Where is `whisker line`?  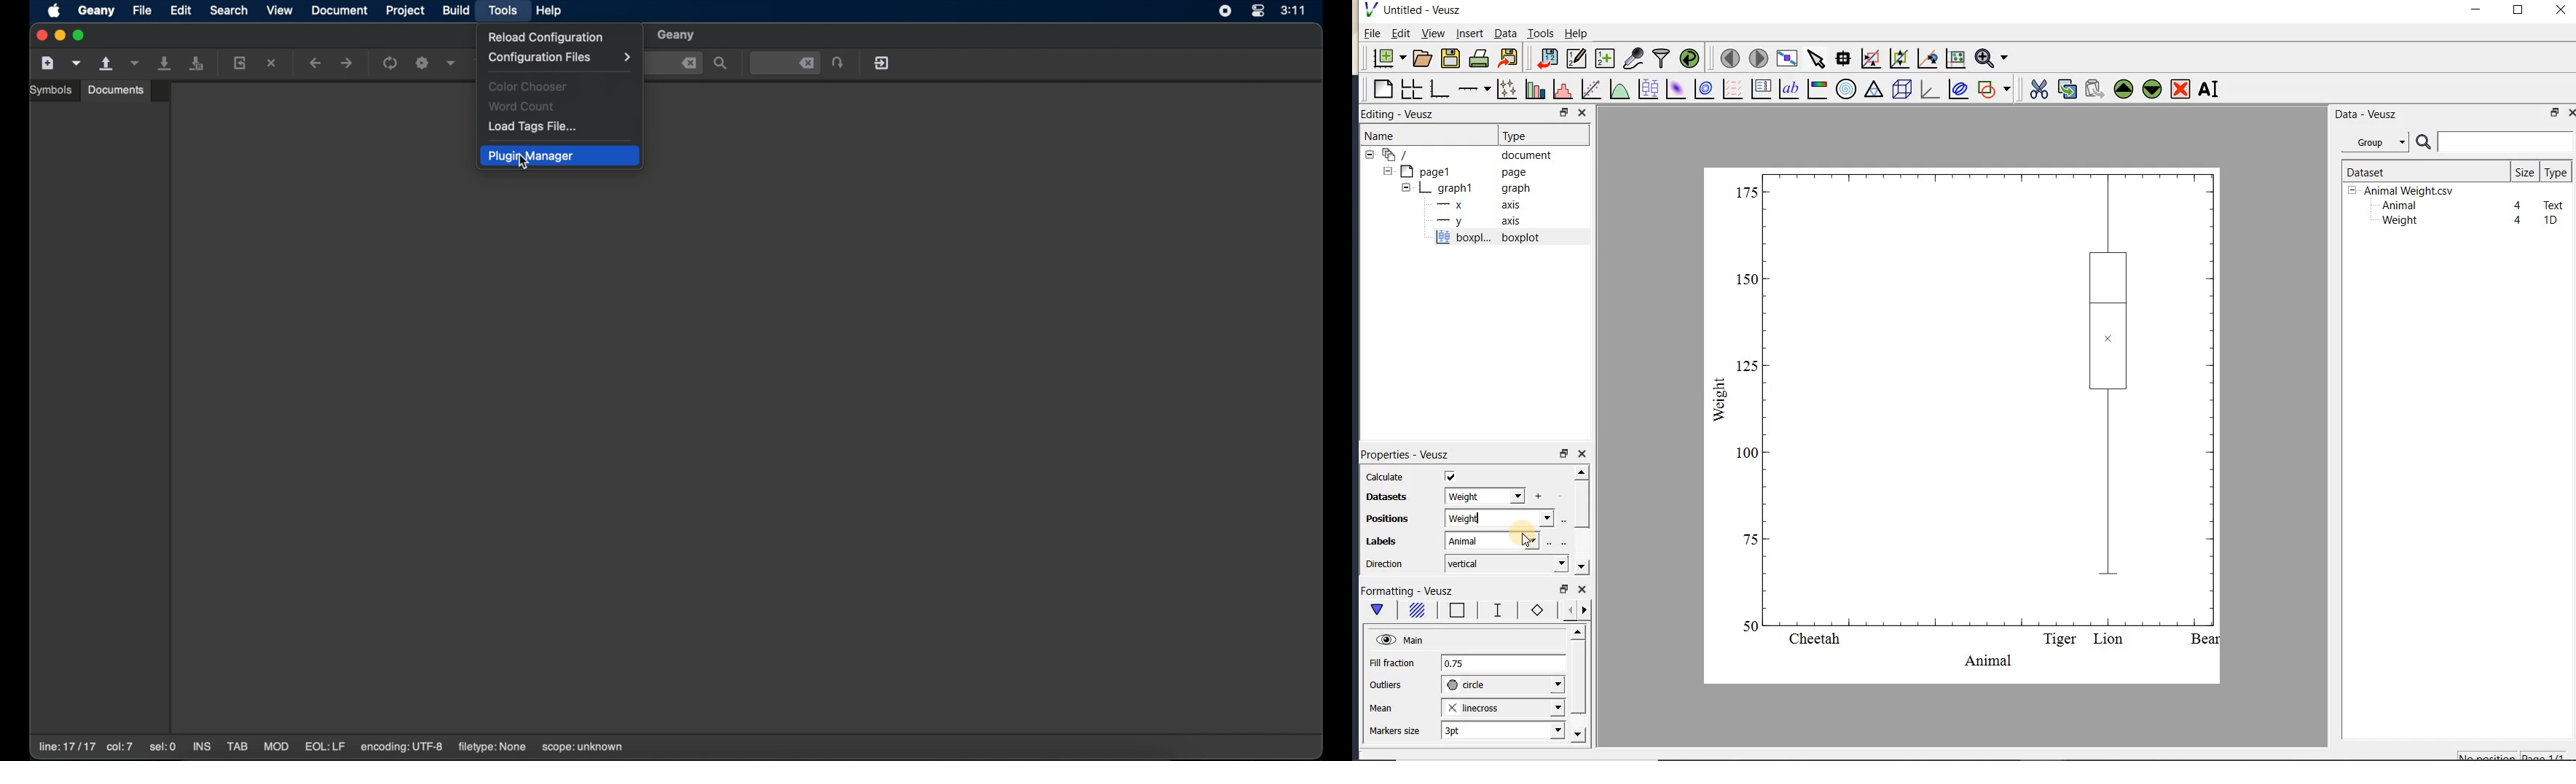 whisker line is located at coordinates (1495, 610).